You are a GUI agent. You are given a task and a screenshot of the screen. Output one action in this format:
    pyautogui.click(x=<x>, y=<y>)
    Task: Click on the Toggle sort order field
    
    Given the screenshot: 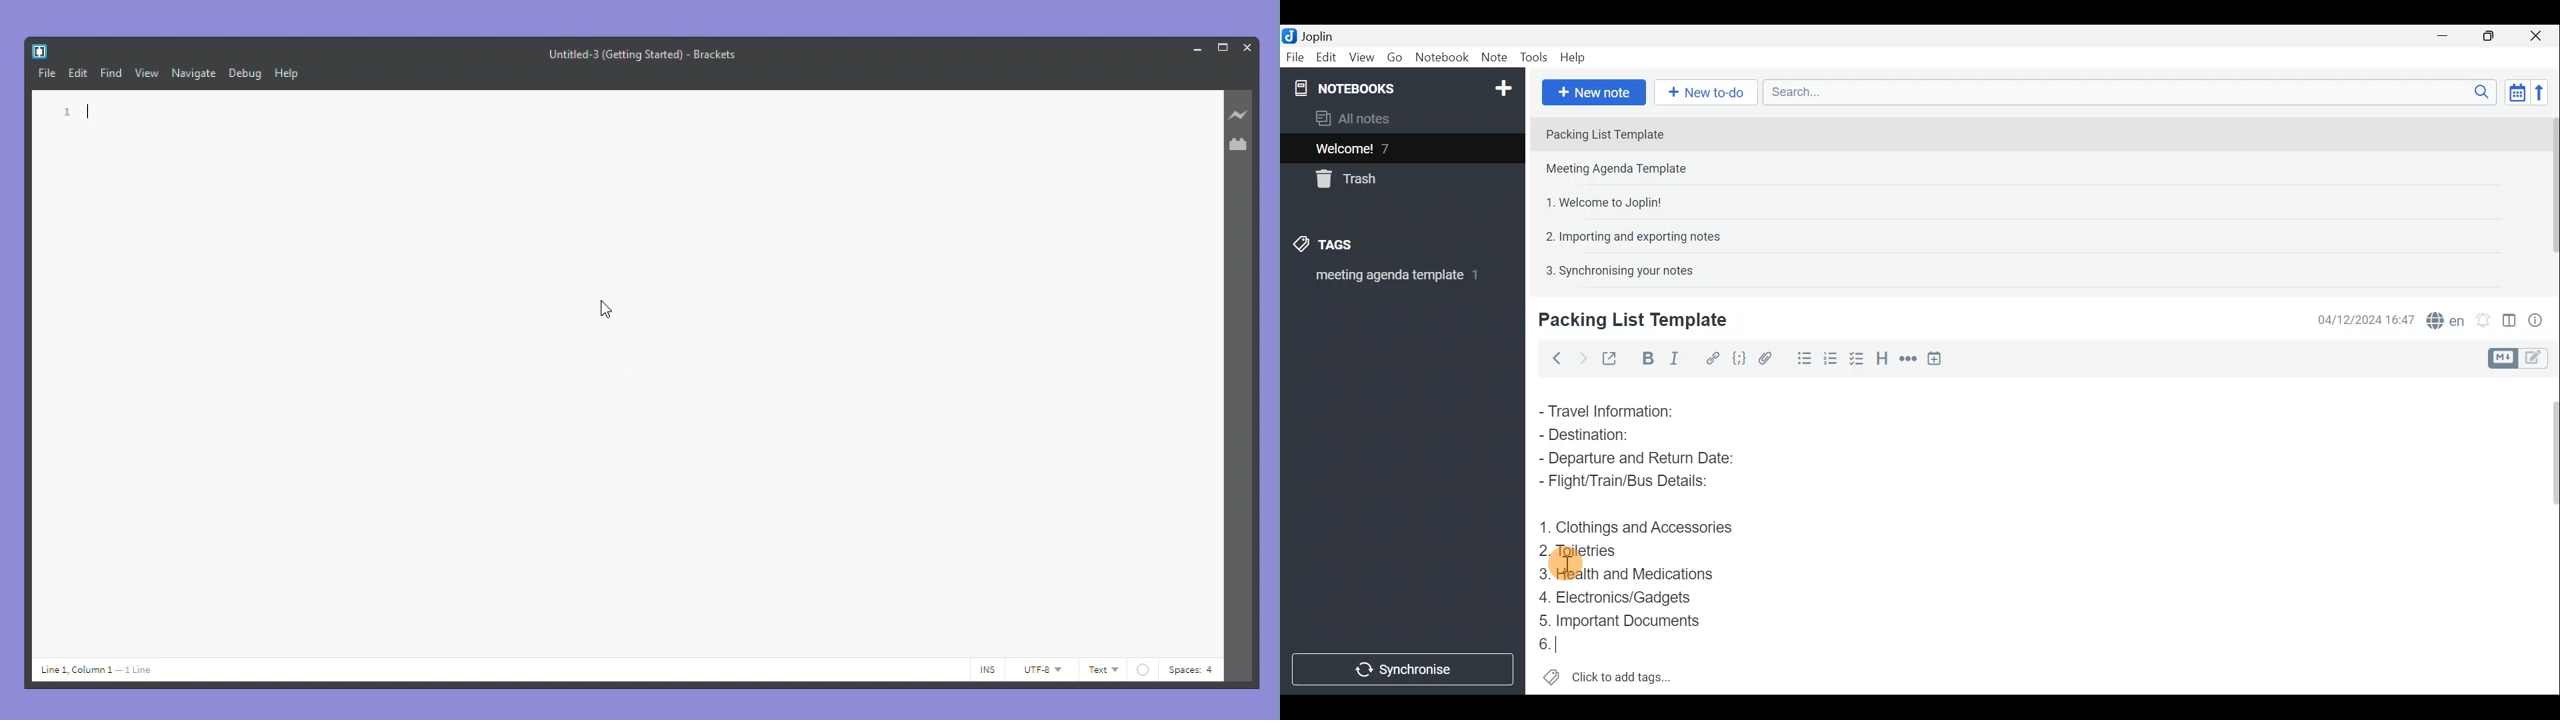 What is the action you would take?
    pyautogui.click(x=2513, y=92)
    